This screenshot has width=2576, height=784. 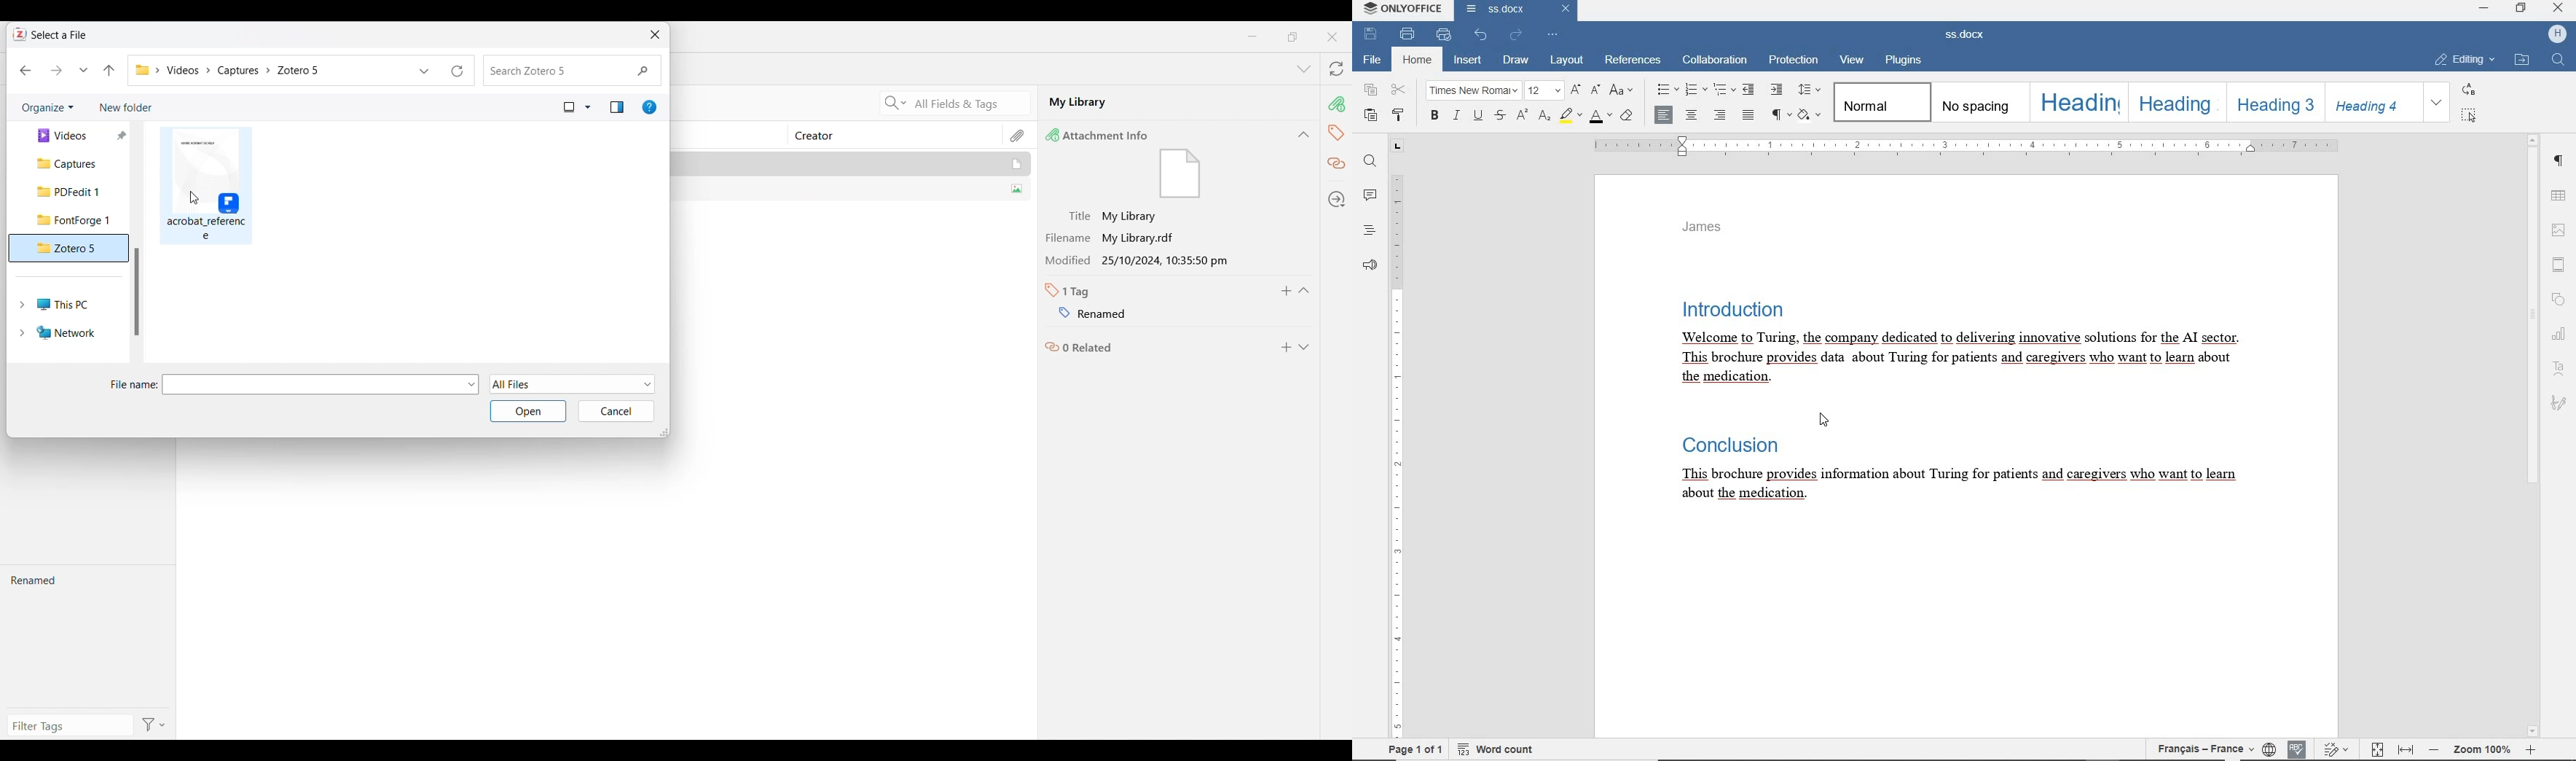 I want to click on CUSTOMIZE QUICK ACCESS TOOLBAR, so click(x=1552, y=36).